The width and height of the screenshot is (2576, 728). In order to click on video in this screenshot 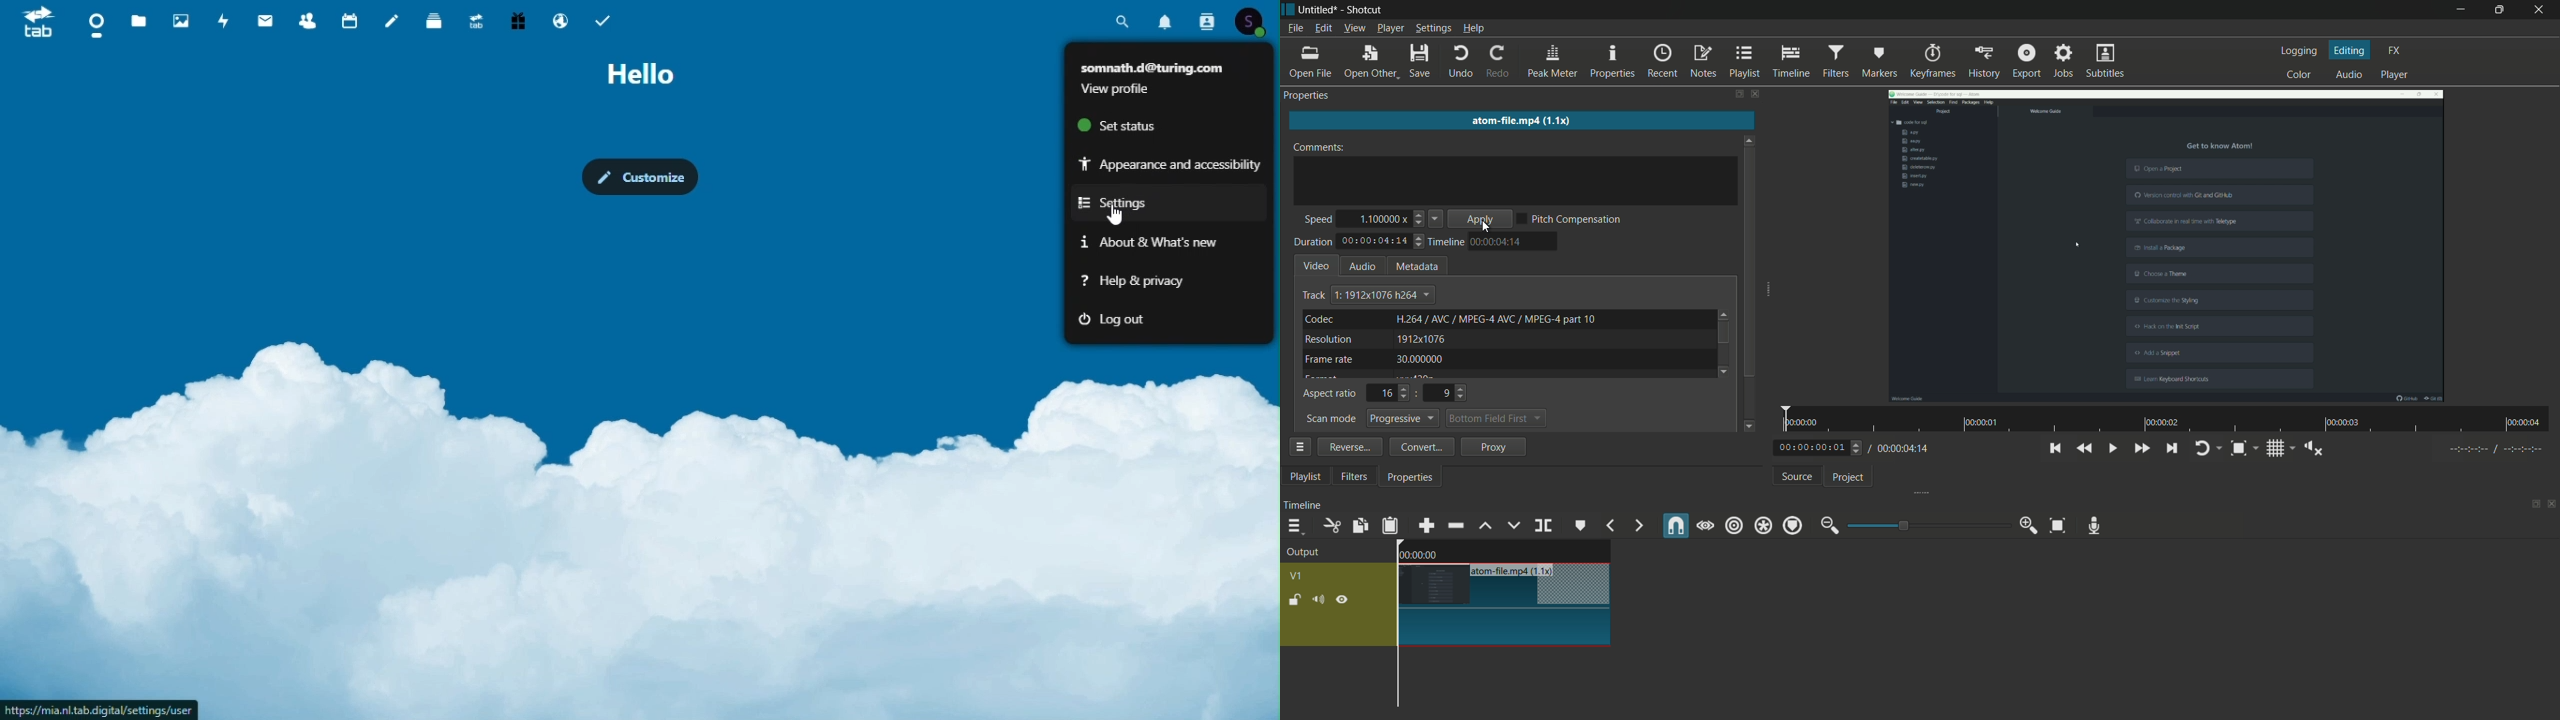, I will do `click(1317, 265)`.